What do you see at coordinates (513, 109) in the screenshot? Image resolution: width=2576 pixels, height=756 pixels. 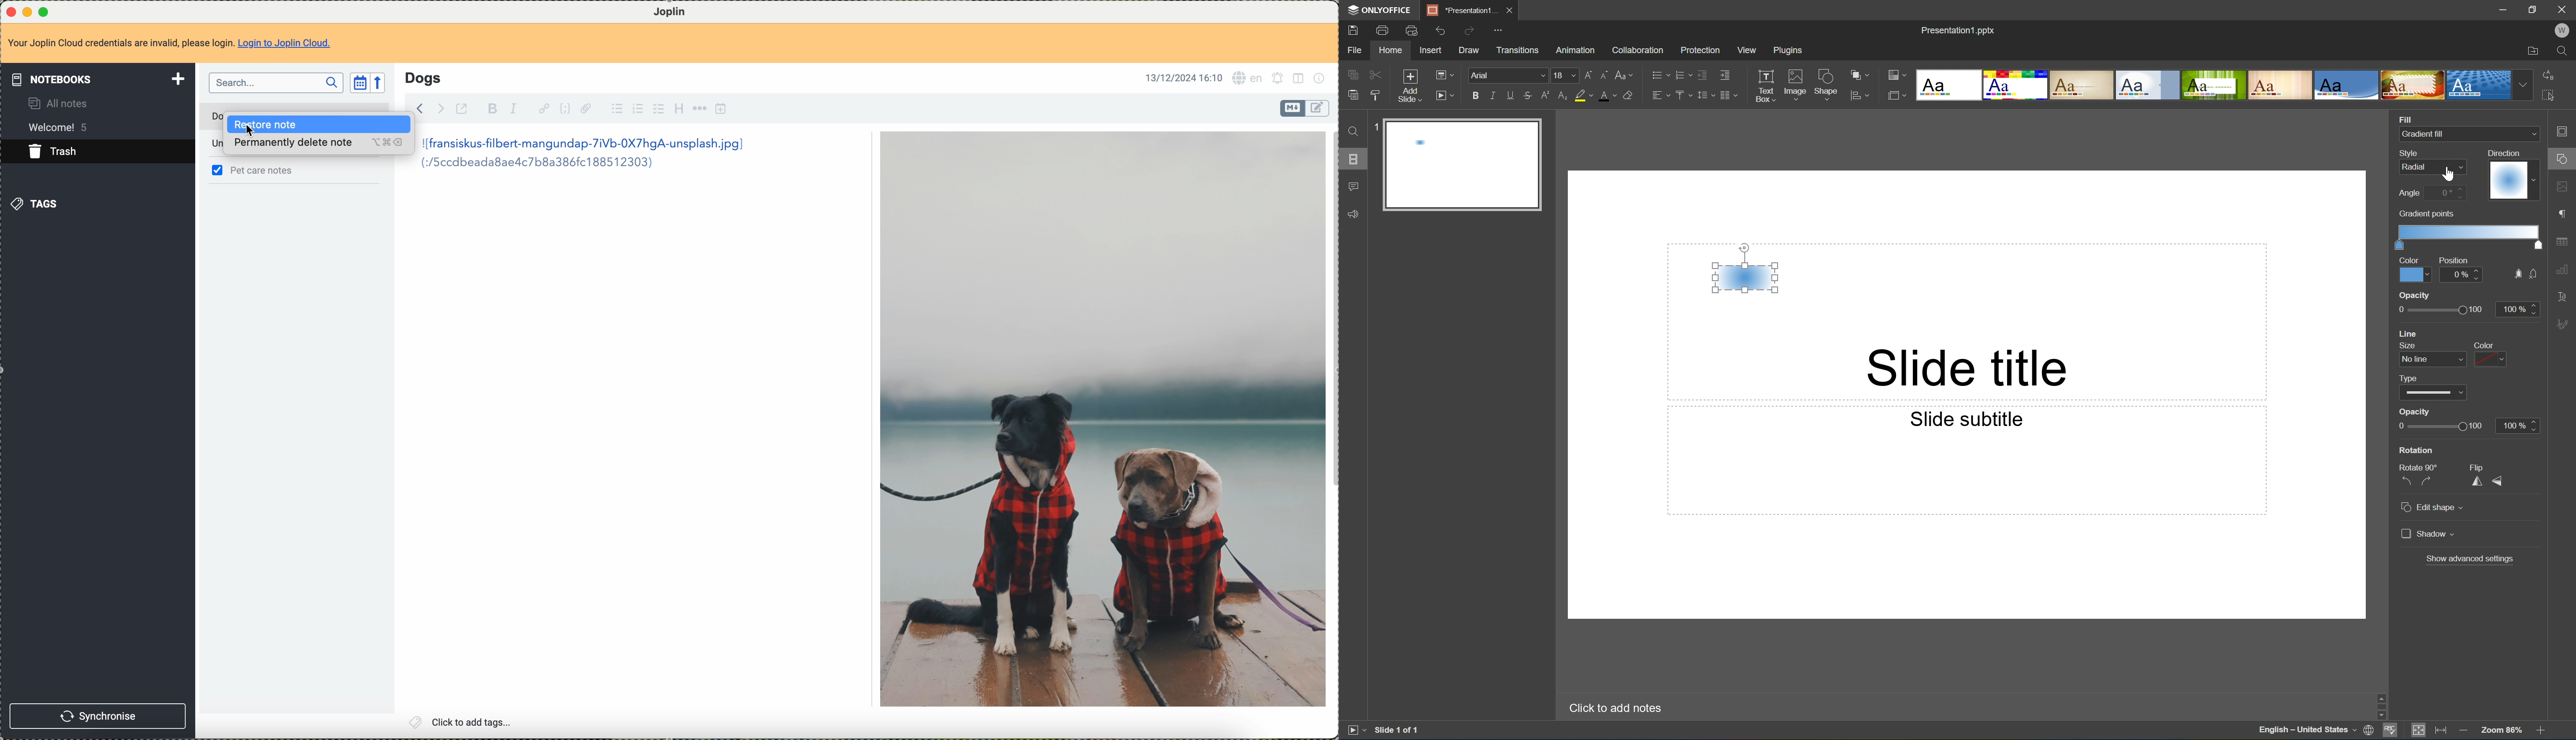 I see `italic` at bounding box center [513, 109].